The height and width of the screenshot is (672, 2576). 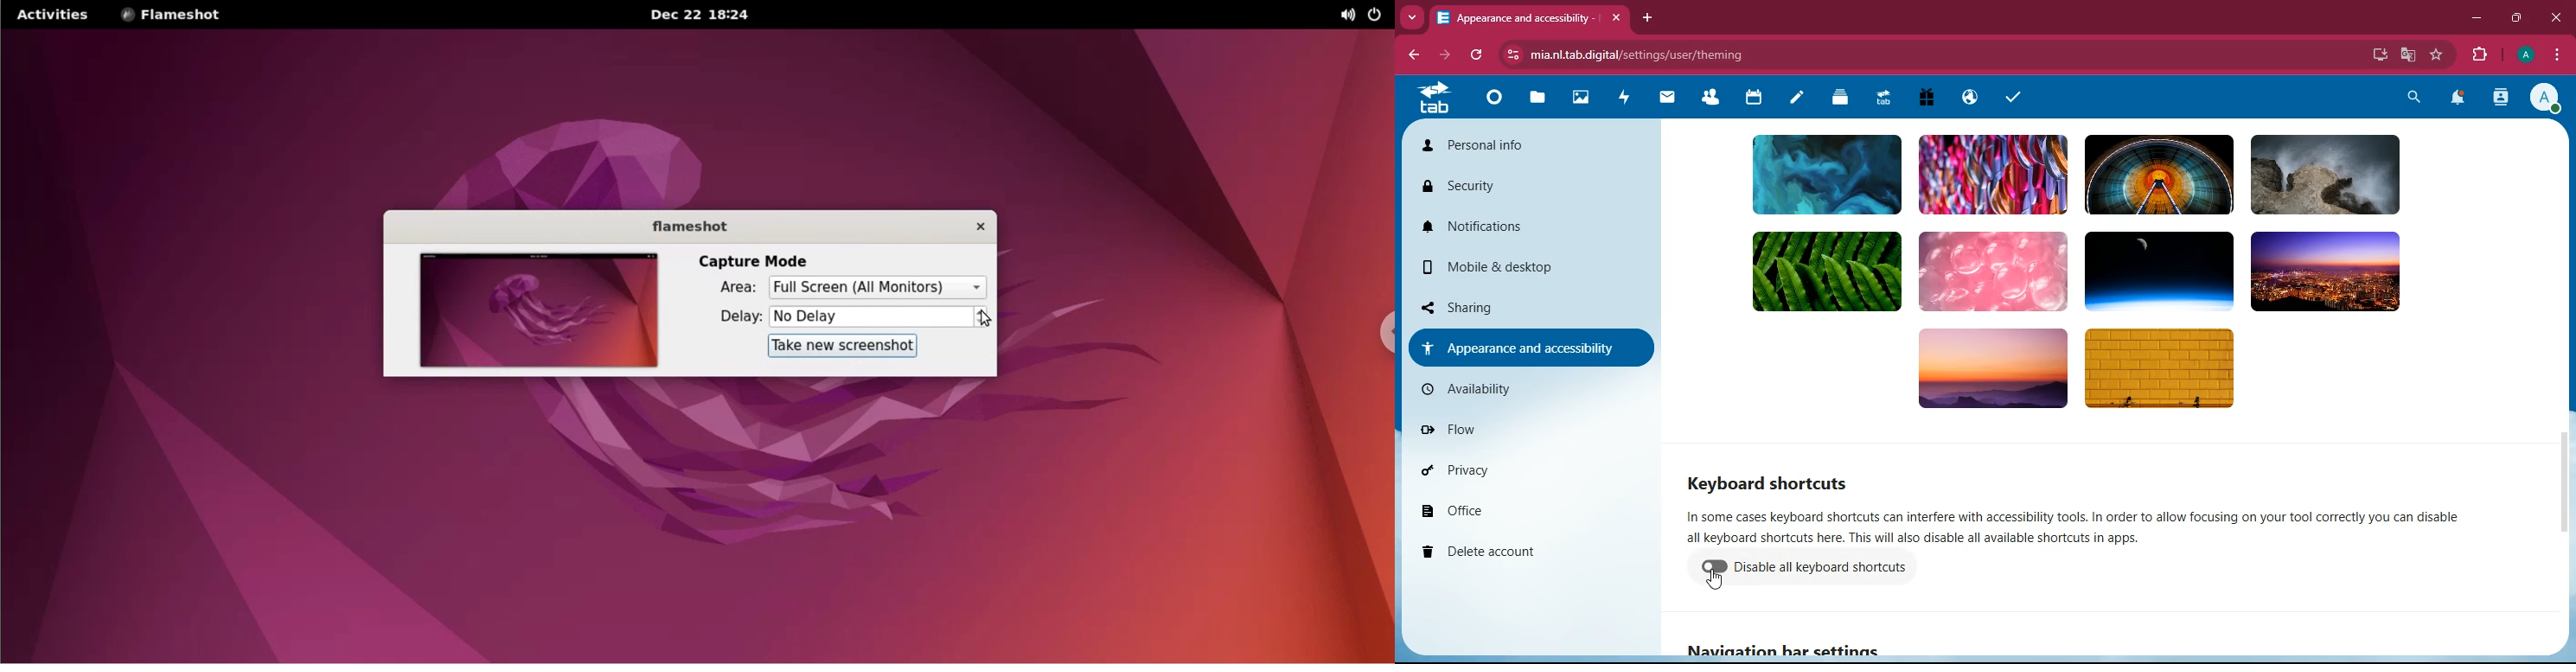 What do you see at coordinates (1435, 97) in the screenshot?
I see `tab` at bounding box center [1435, 97].